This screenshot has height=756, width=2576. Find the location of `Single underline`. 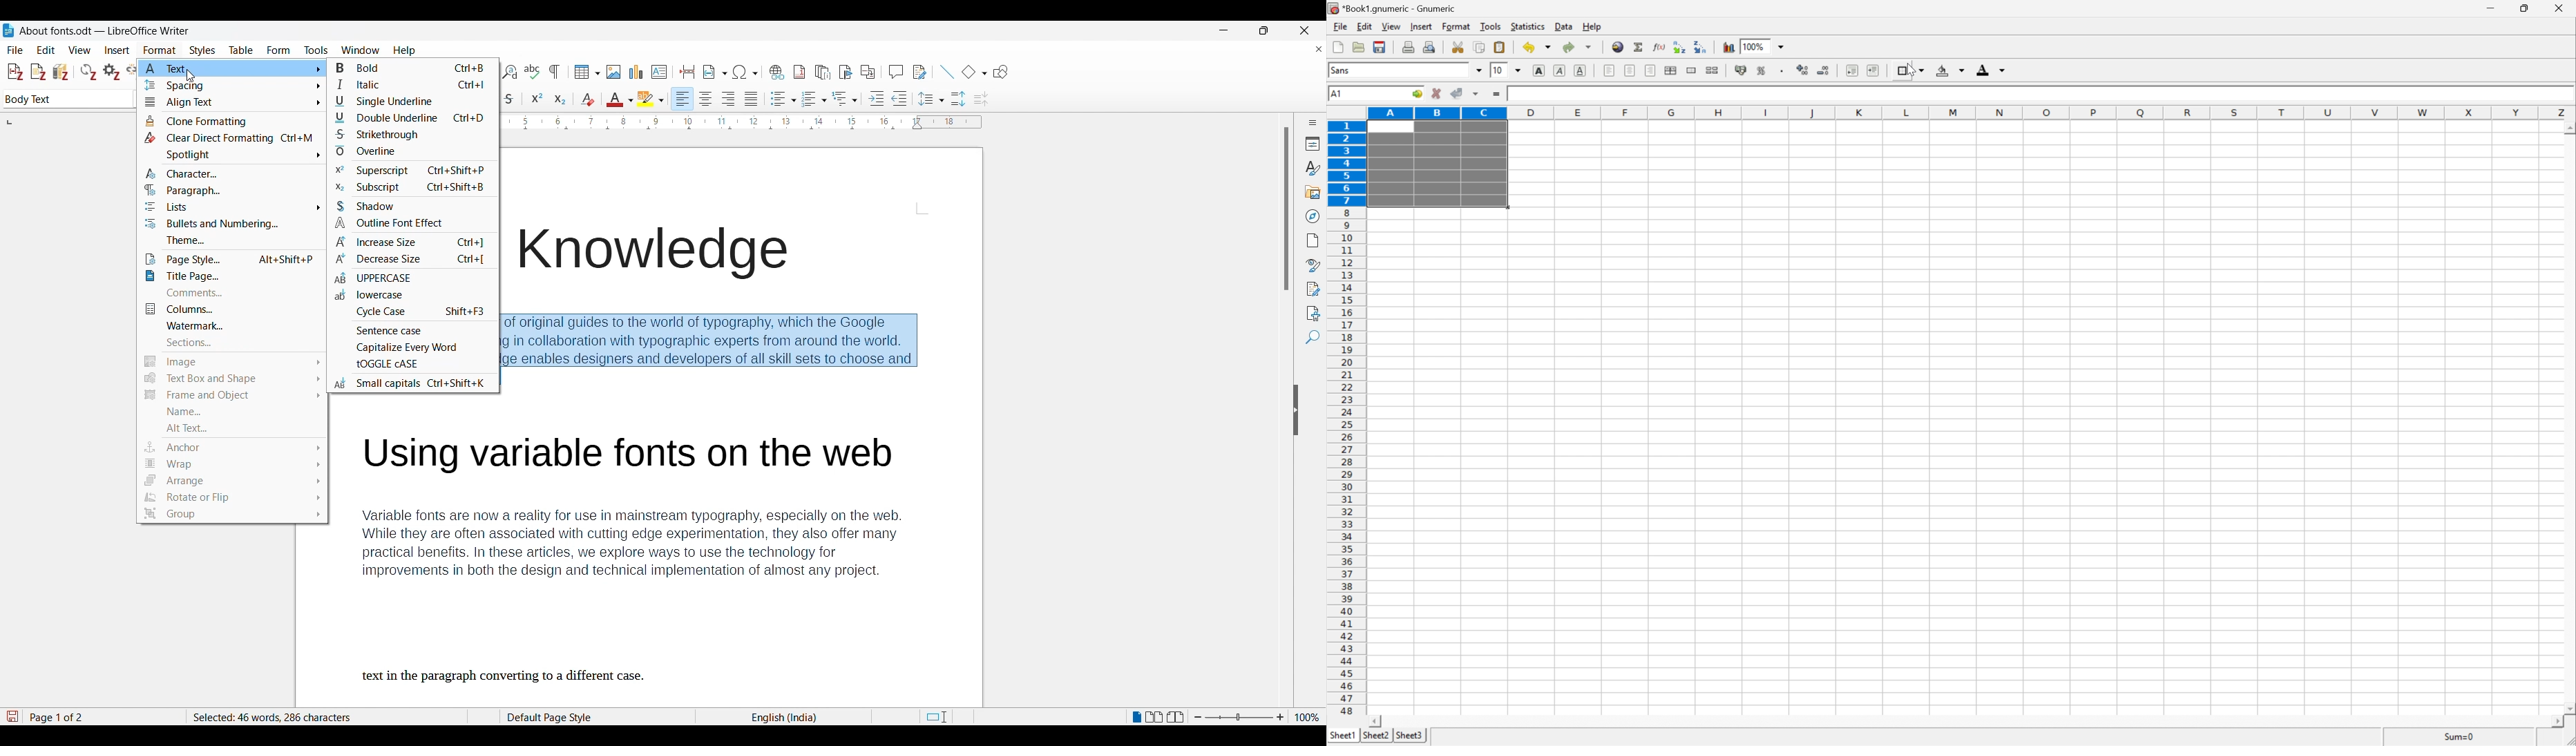

Single underline is located at coordinates (410, 102).